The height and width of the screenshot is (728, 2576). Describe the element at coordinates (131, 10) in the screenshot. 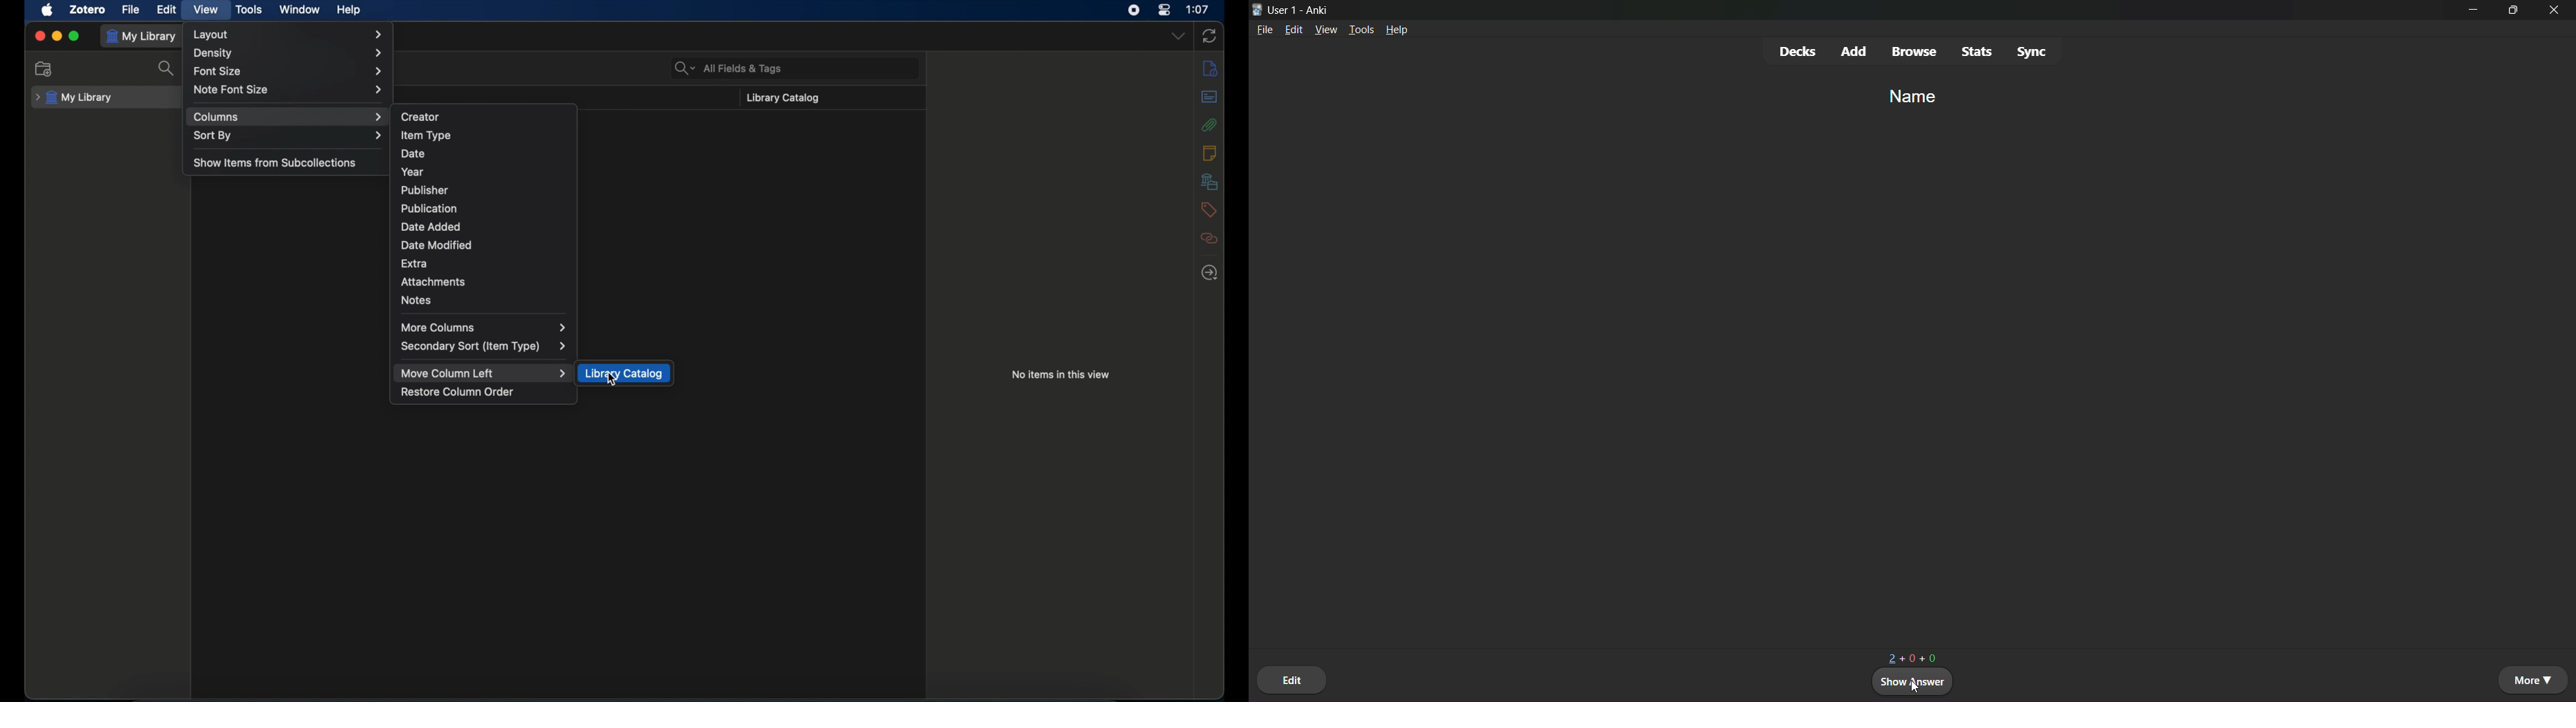

I see `file` at that location.